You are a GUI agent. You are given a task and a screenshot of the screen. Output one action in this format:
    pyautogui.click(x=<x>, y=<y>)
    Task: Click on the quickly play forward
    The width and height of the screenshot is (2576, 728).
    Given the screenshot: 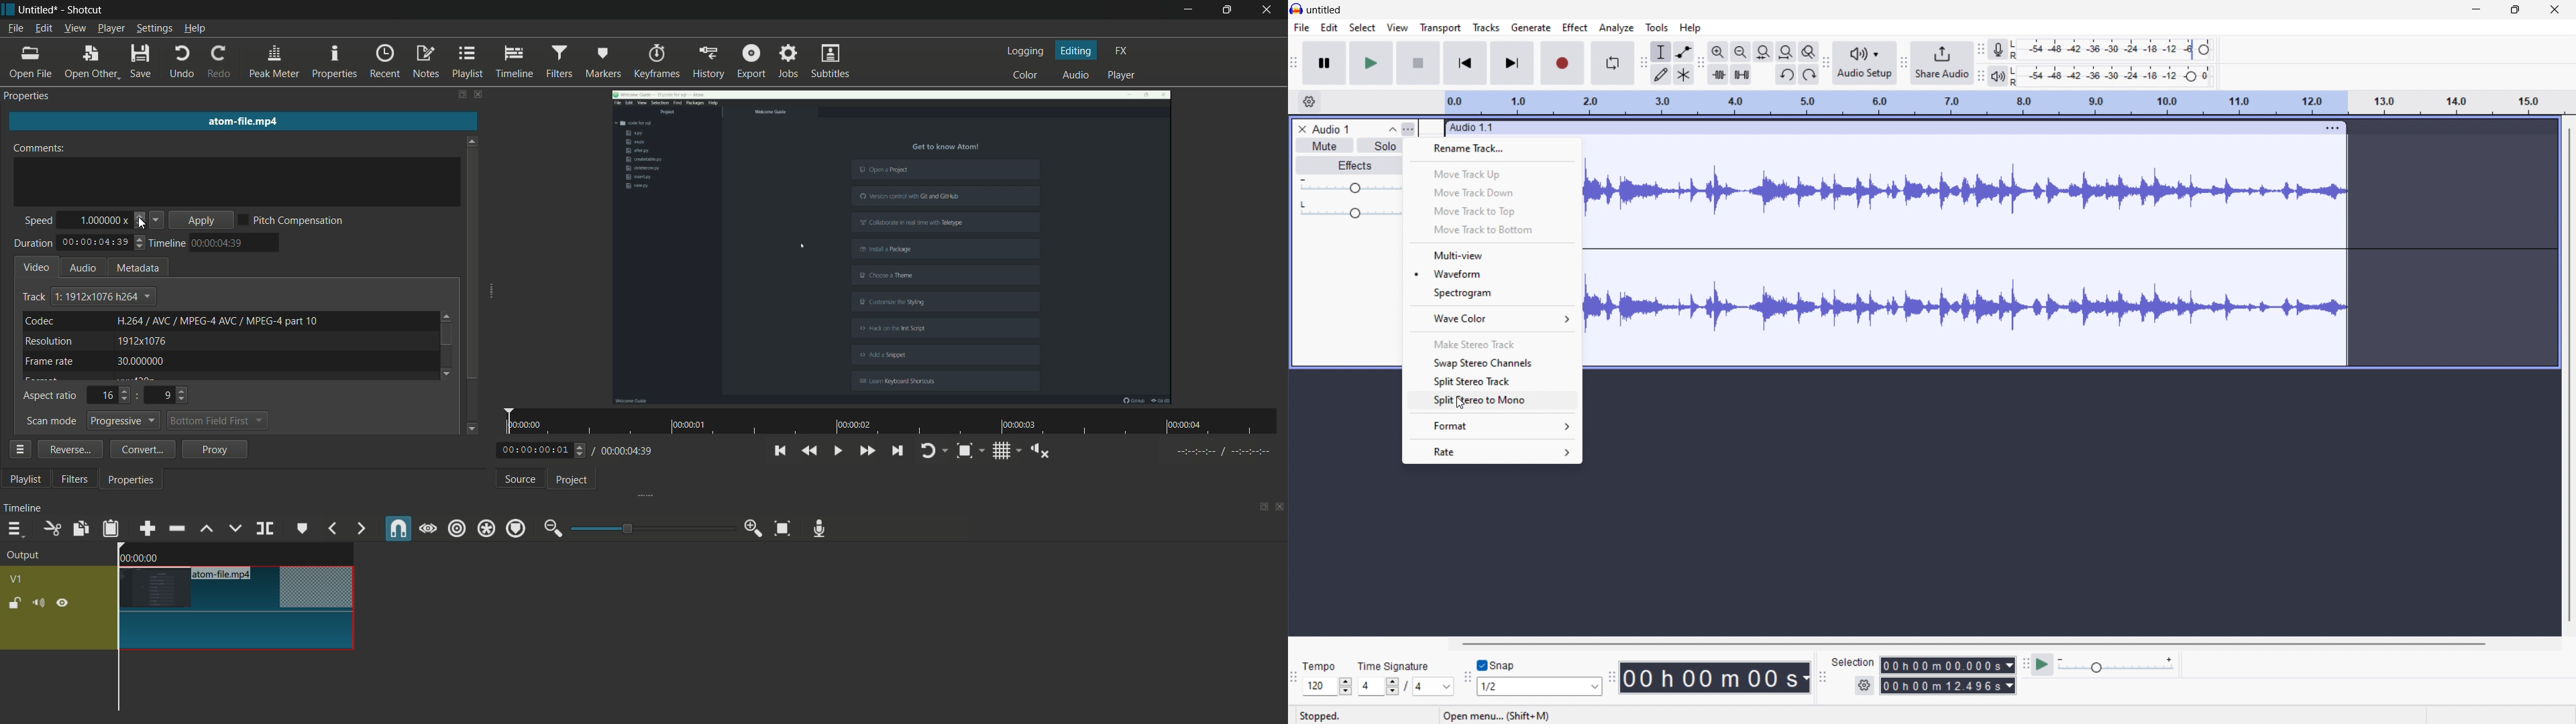 What is the action you would take?
    pyautogui.click(x=866, y=450)
    